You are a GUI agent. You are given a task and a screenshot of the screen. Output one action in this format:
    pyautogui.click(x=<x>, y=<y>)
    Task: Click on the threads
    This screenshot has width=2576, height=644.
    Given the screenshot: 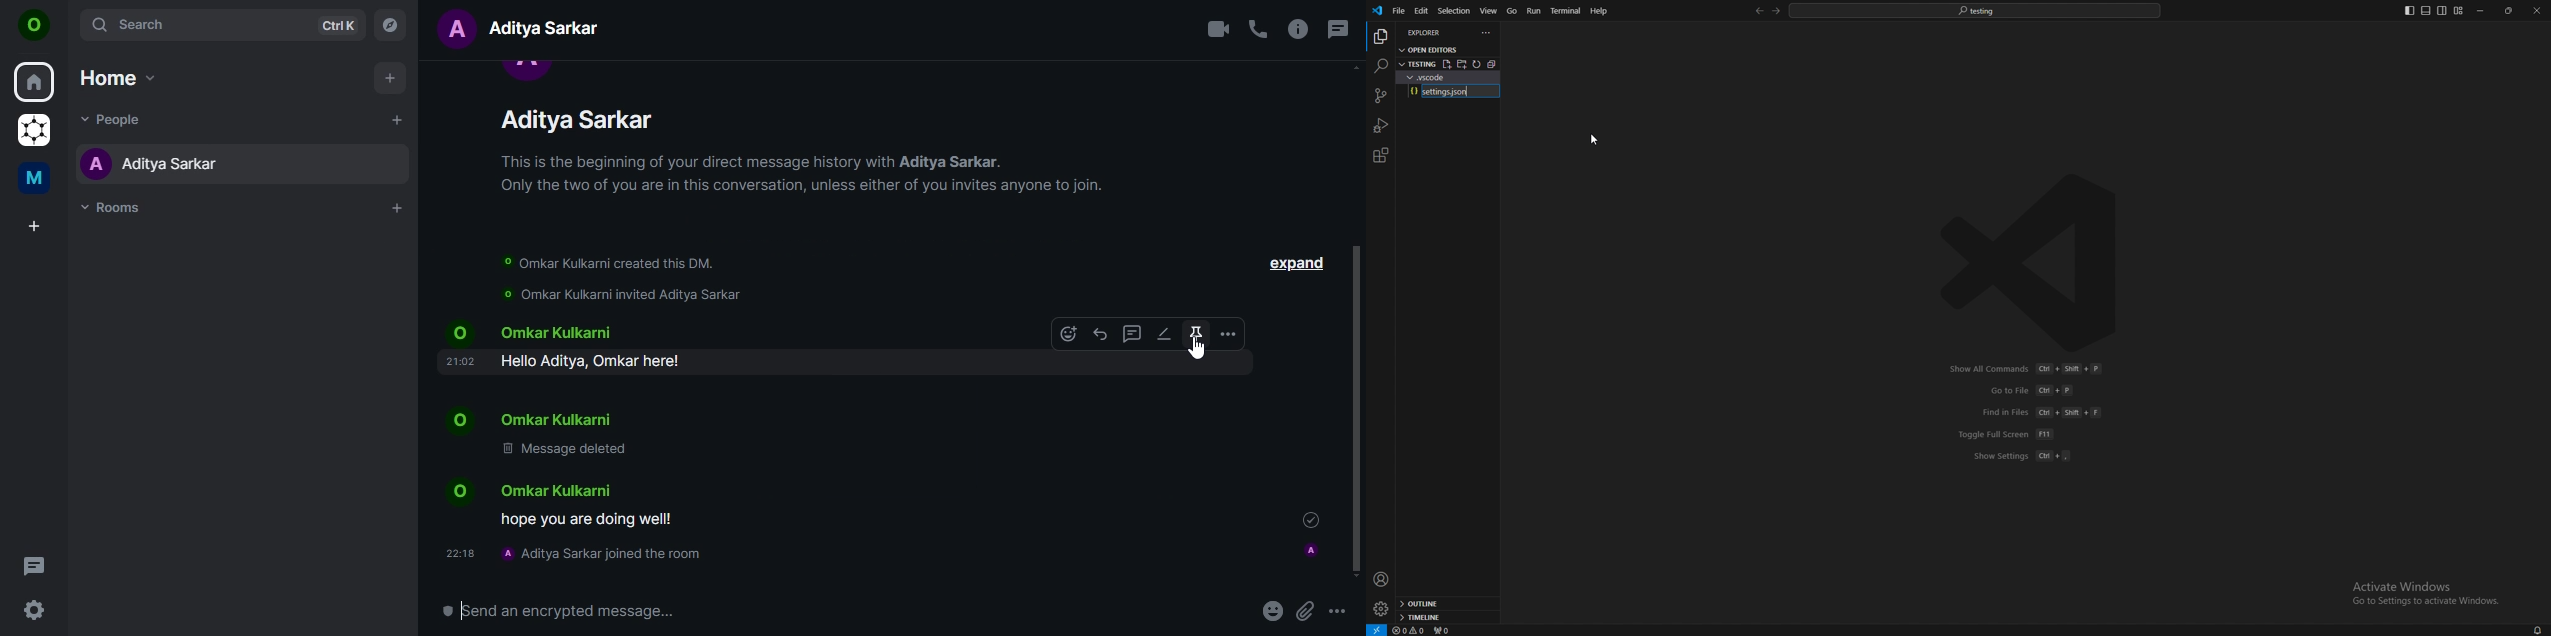 What is the action you would take?
    pyautogui.click(x=1339, y=30)
    